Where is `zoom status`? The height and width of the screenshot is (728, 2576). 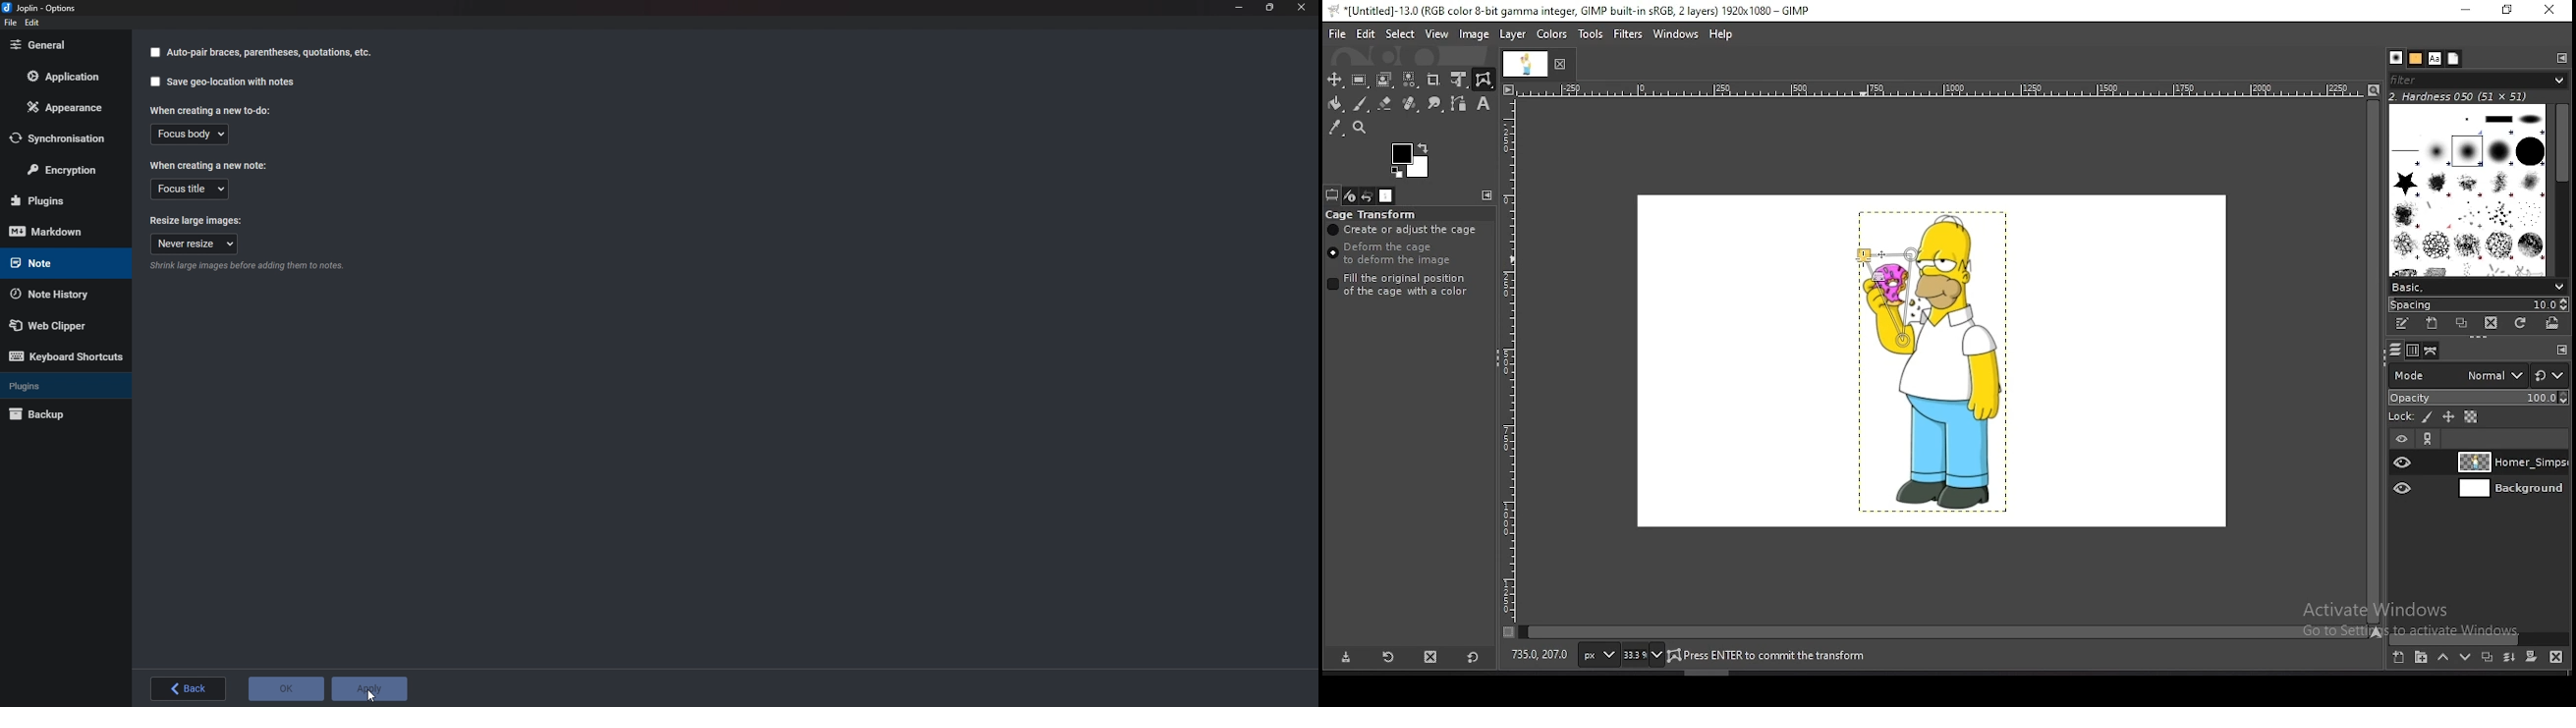 zoom status is located at coordinates (1642, 655).